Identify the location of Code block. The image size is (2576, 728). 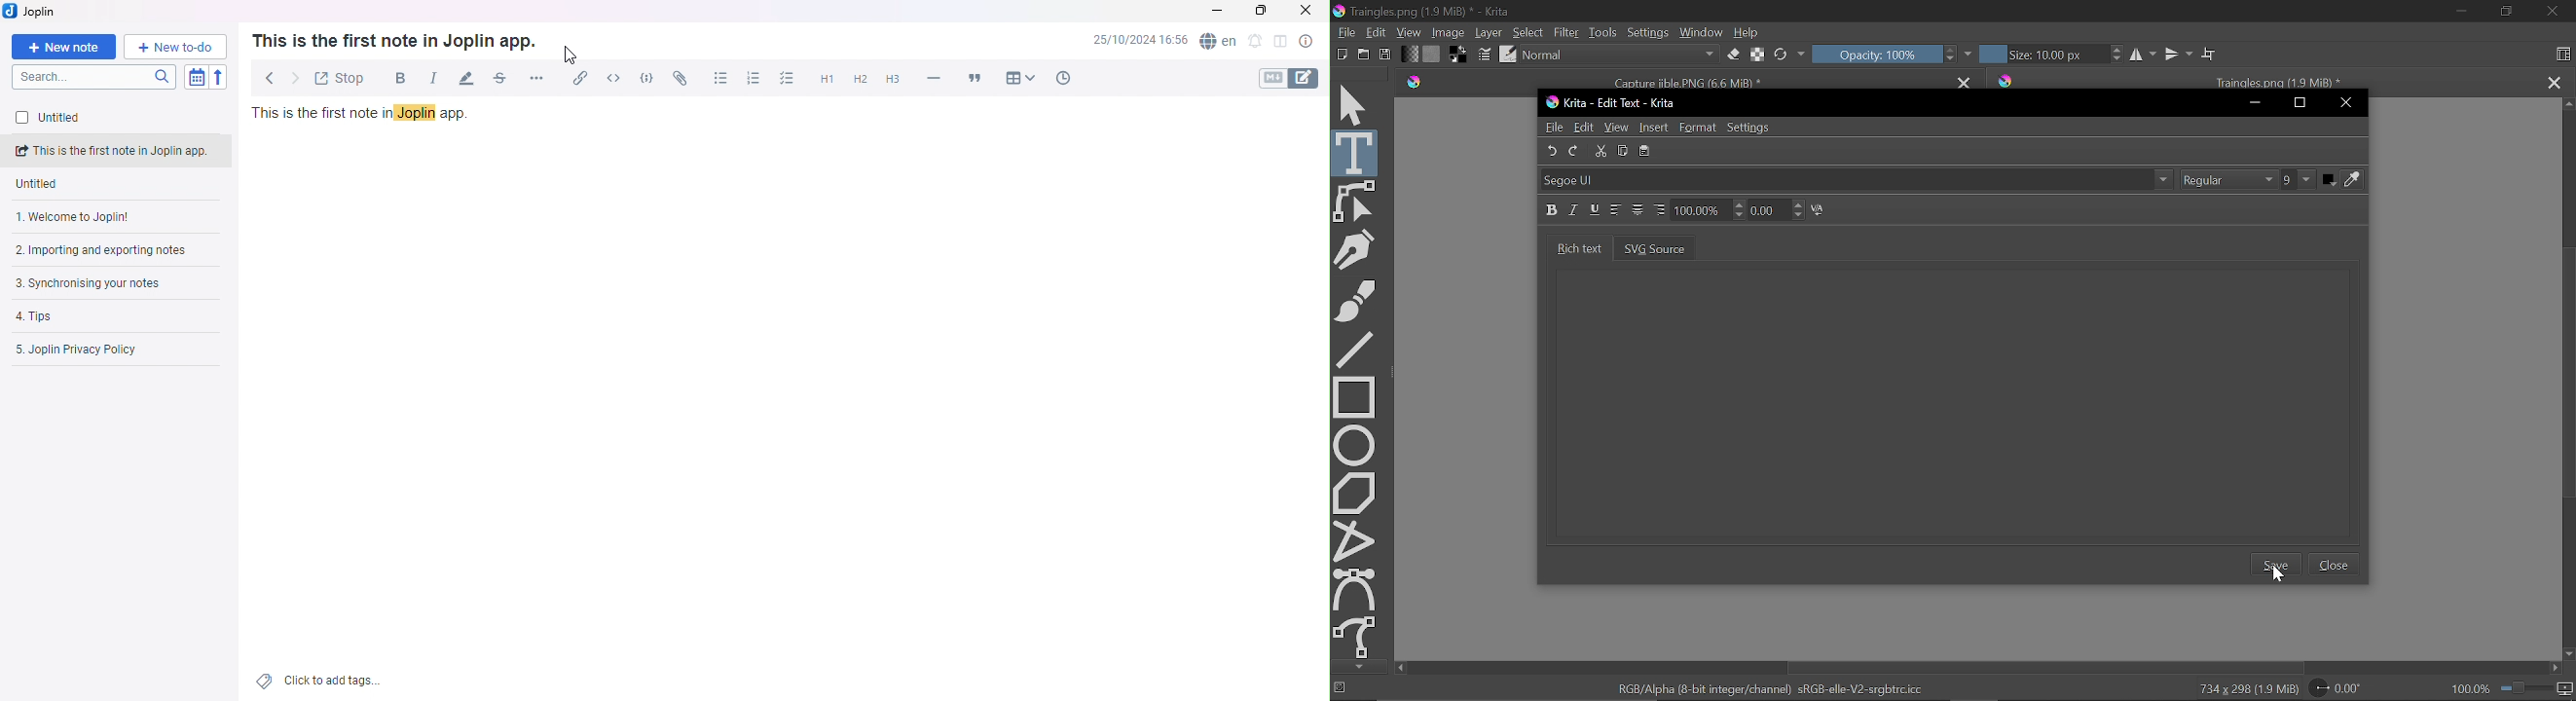
(646, 78).